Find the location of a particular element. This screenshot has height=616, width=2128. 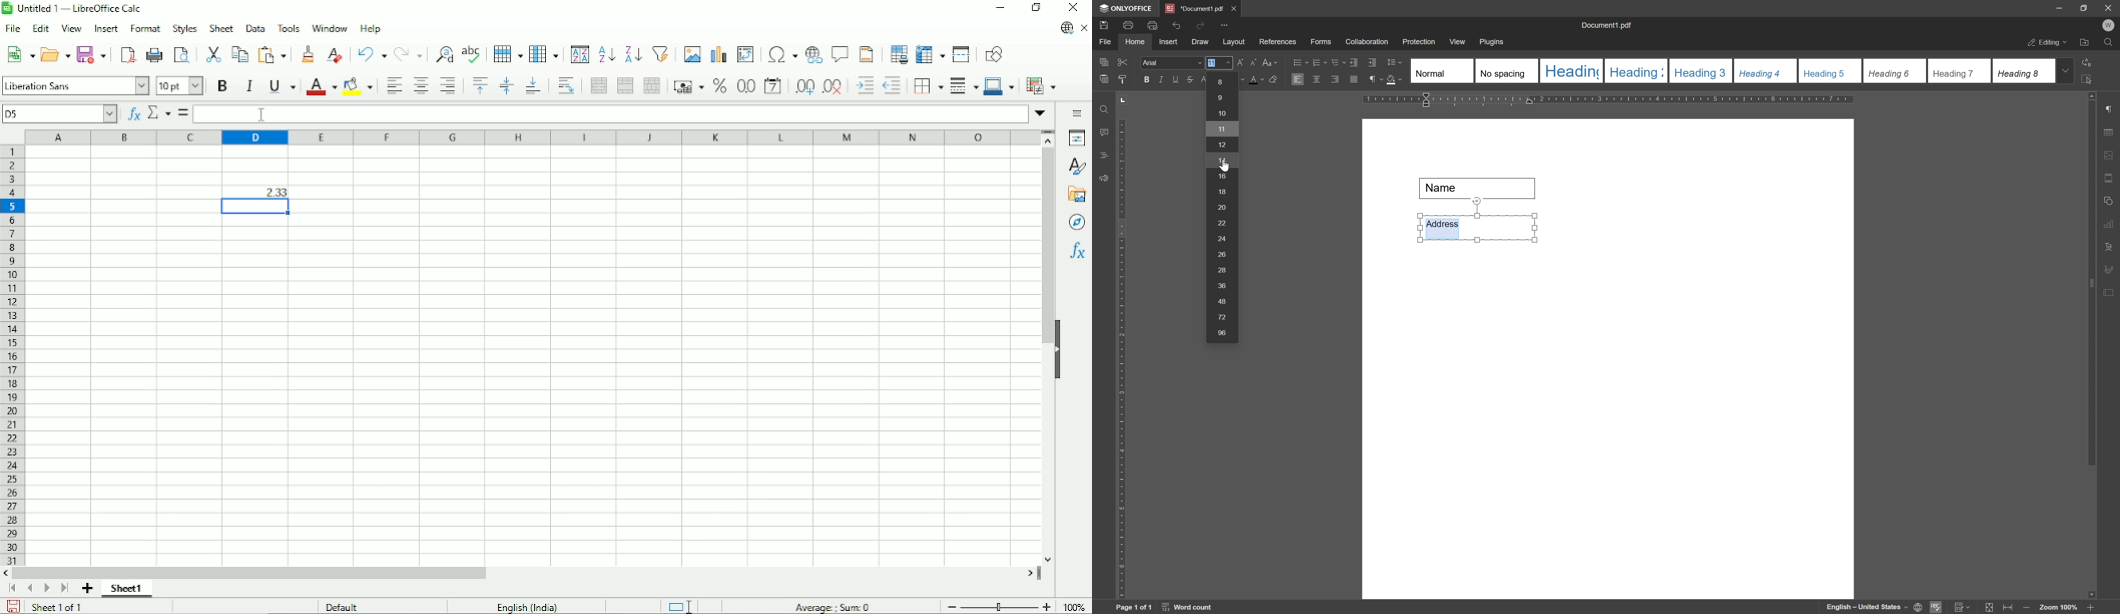

font is located at coordinates (1172, 63).